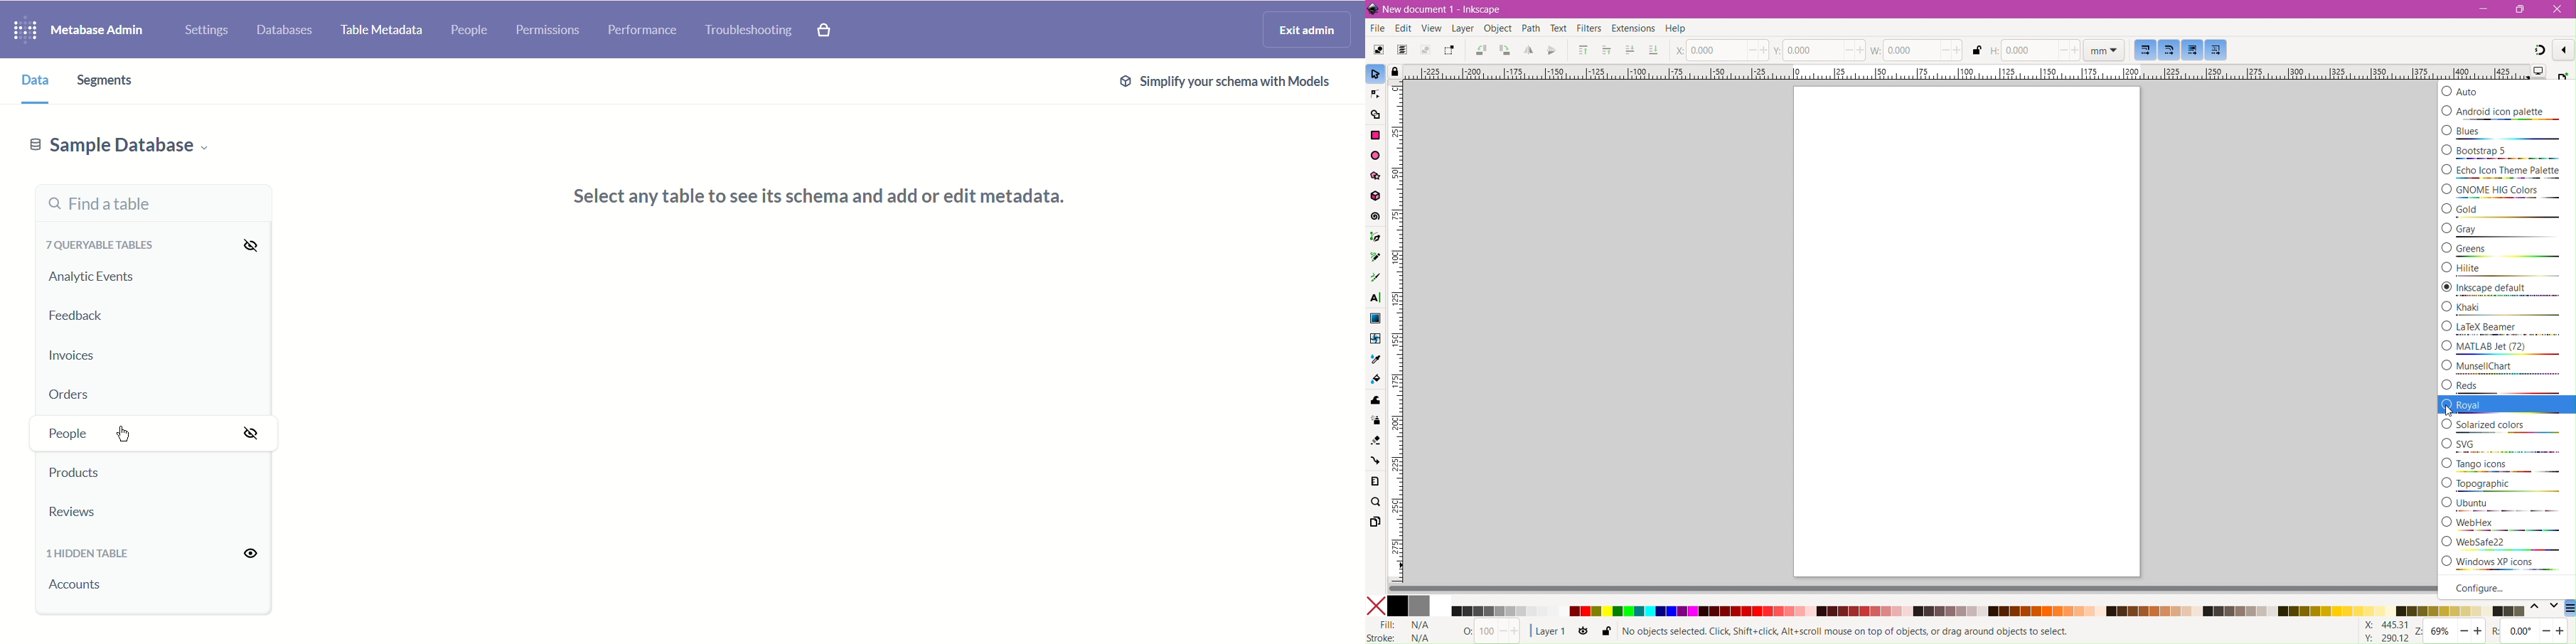  Describe the element at coordinates (119, 144) in the screenshot. I see `Sample database` at that location.